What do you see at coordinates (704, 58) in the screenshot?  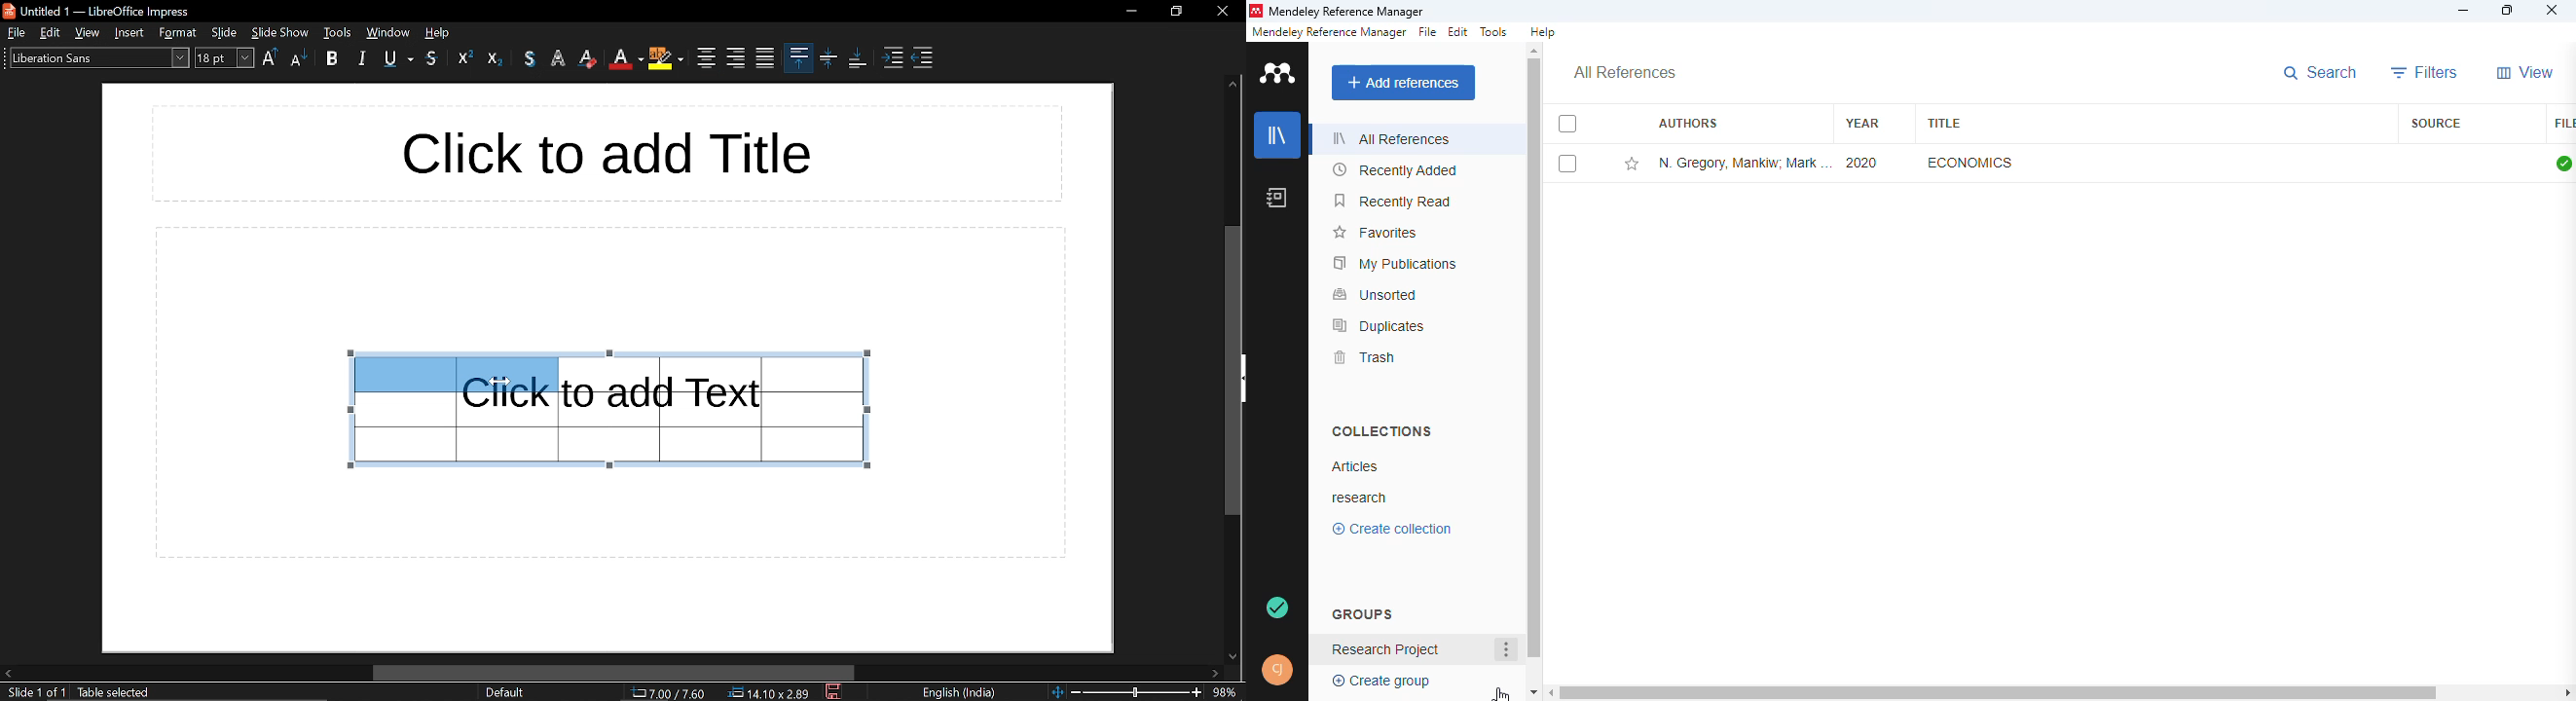 I see `center` at bounding box center [704, 58].